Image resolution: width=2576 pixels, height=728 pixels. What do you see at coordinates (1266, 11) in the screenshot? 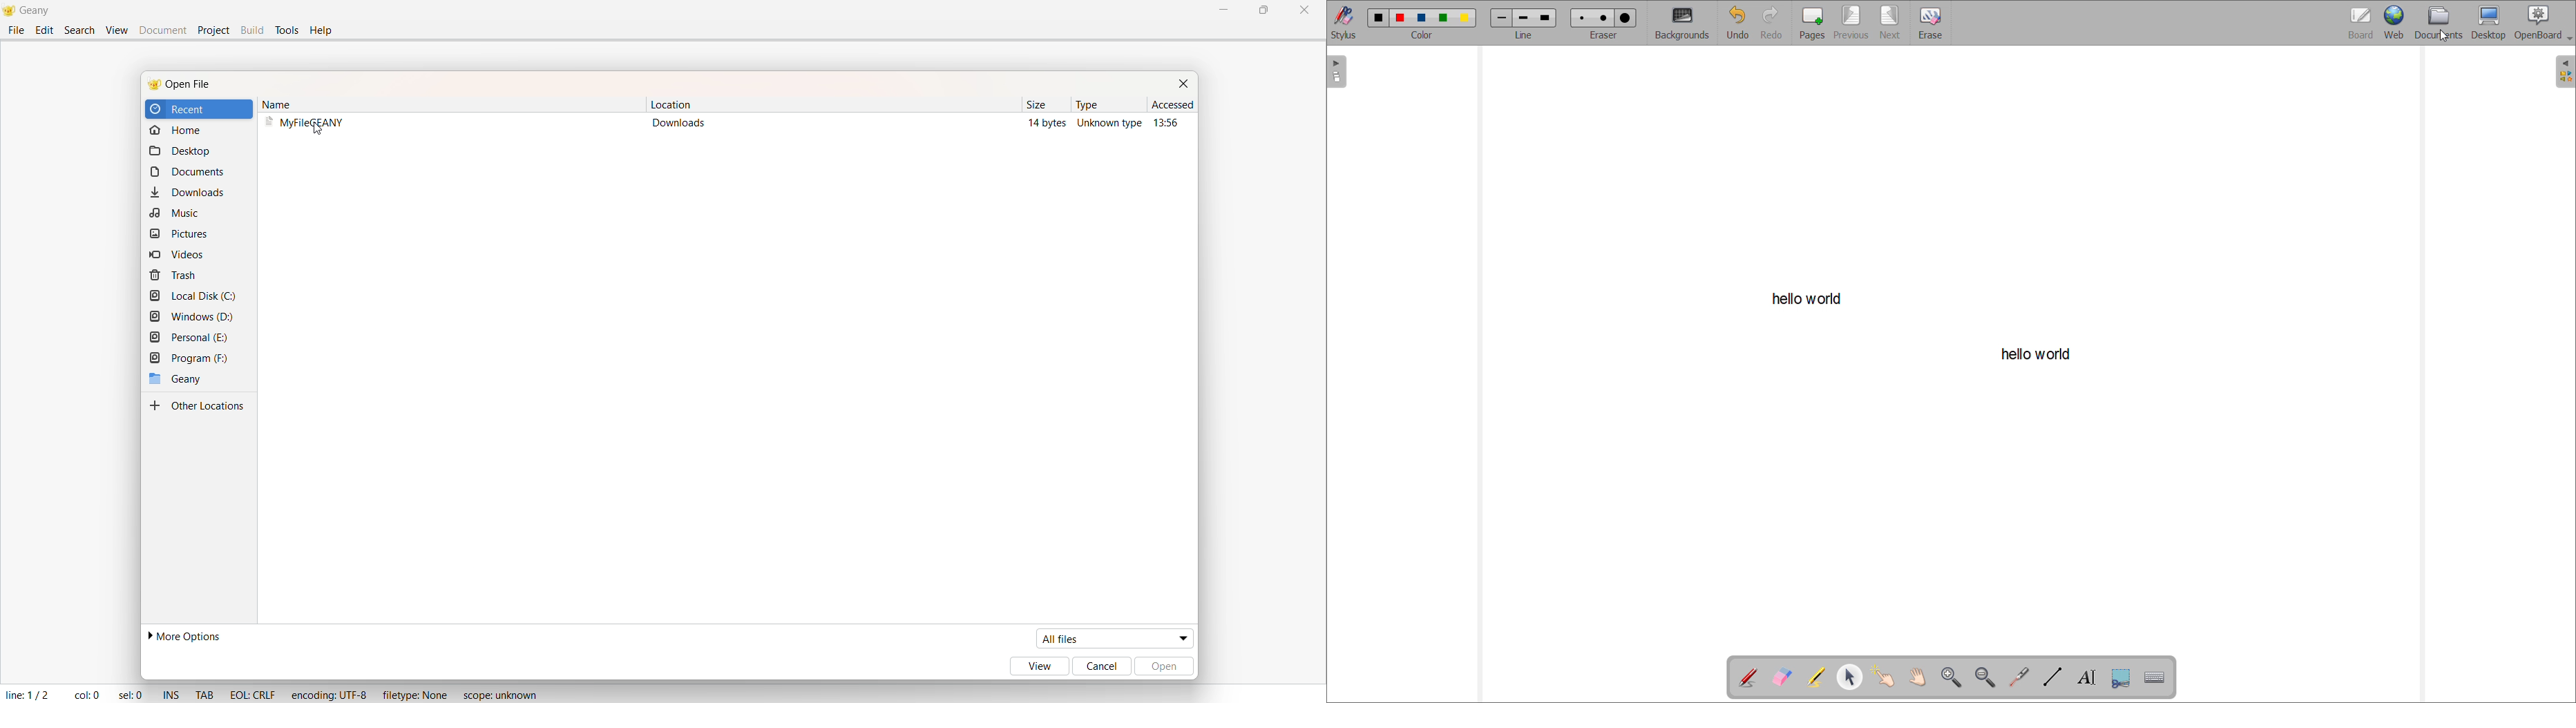
I see `Maximize` at bounding box center [1266, 11].